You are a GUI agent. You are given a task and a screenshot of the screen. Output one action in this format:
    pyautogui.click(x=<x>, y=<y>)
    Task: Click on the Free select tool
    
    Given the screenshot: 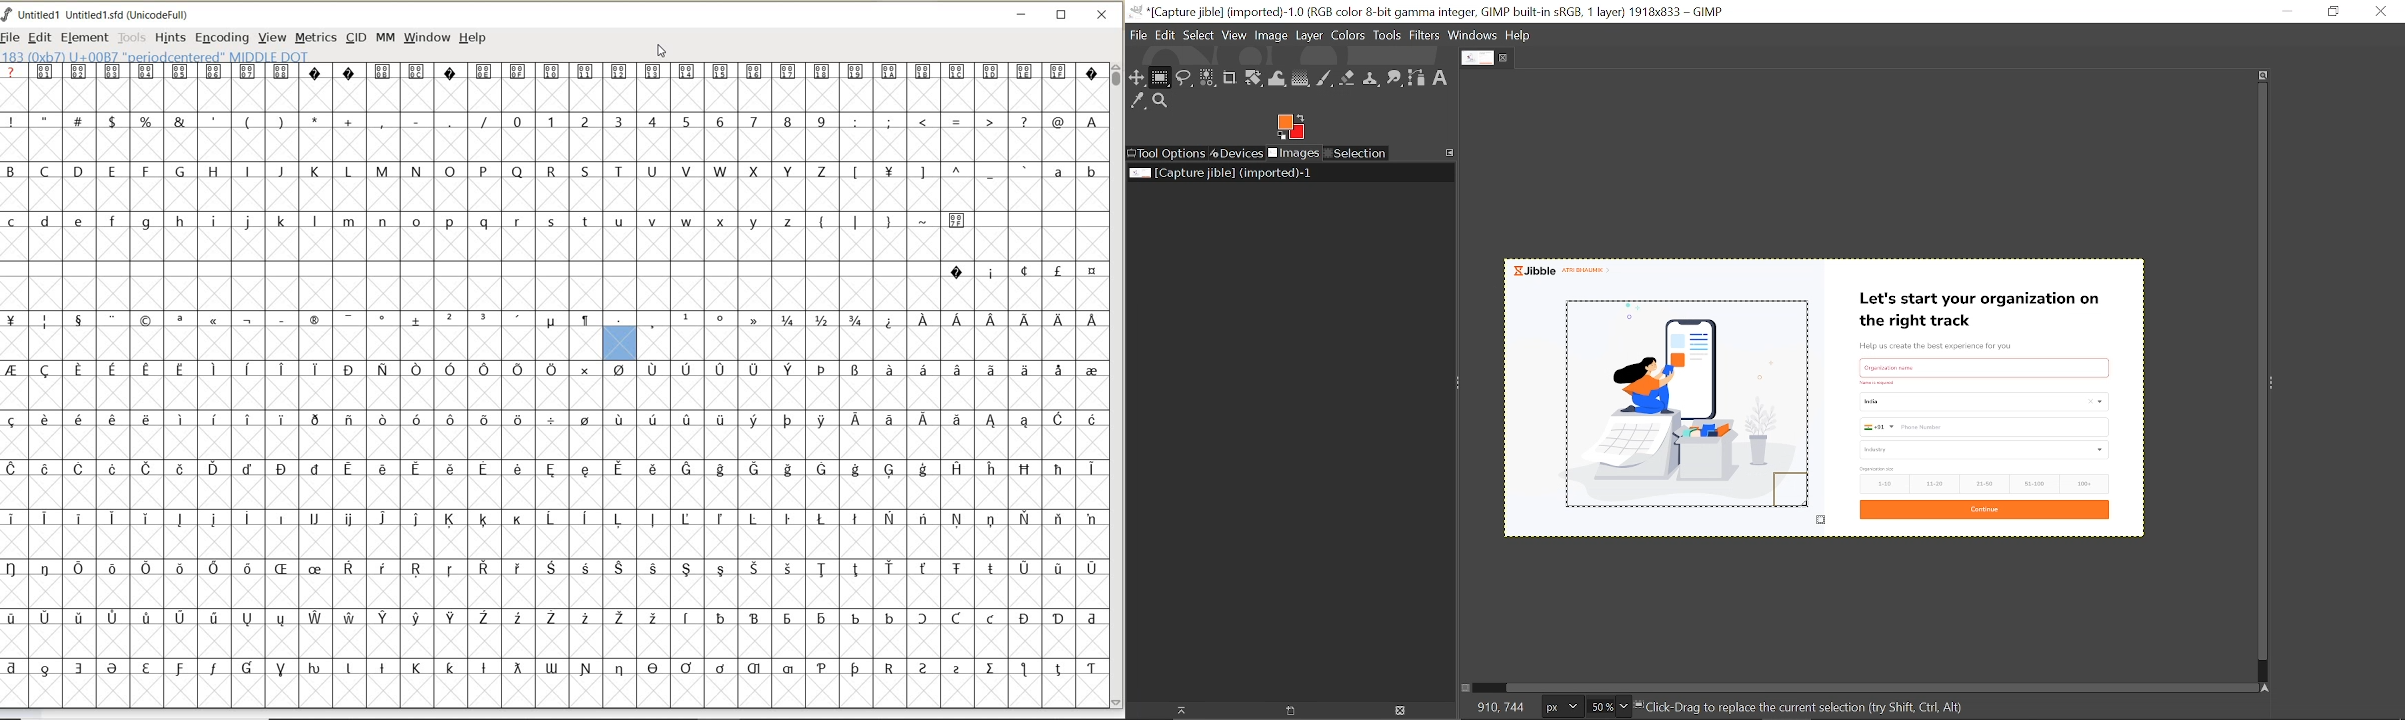 What is the action you would take?
    pyautogui.click(x=1185, y=79)
    